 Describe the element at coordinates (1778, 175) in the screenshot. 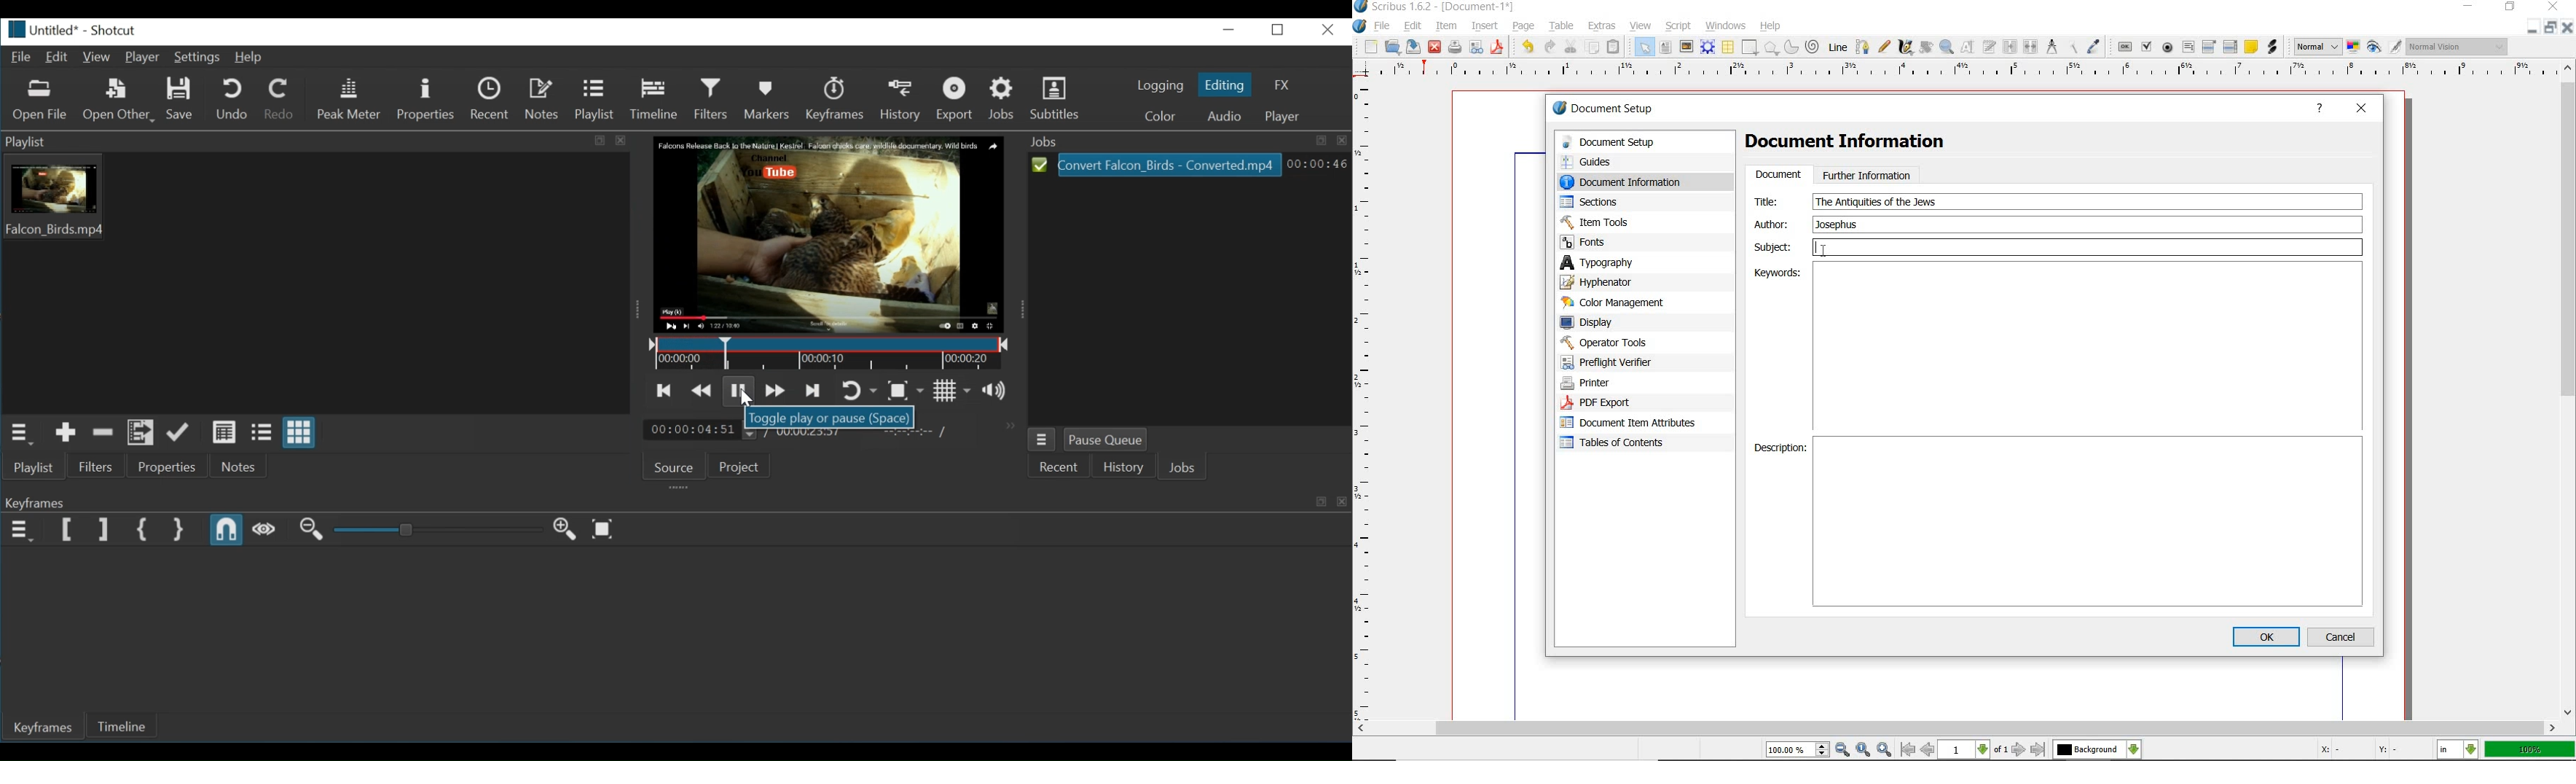

I see `document` at that location.